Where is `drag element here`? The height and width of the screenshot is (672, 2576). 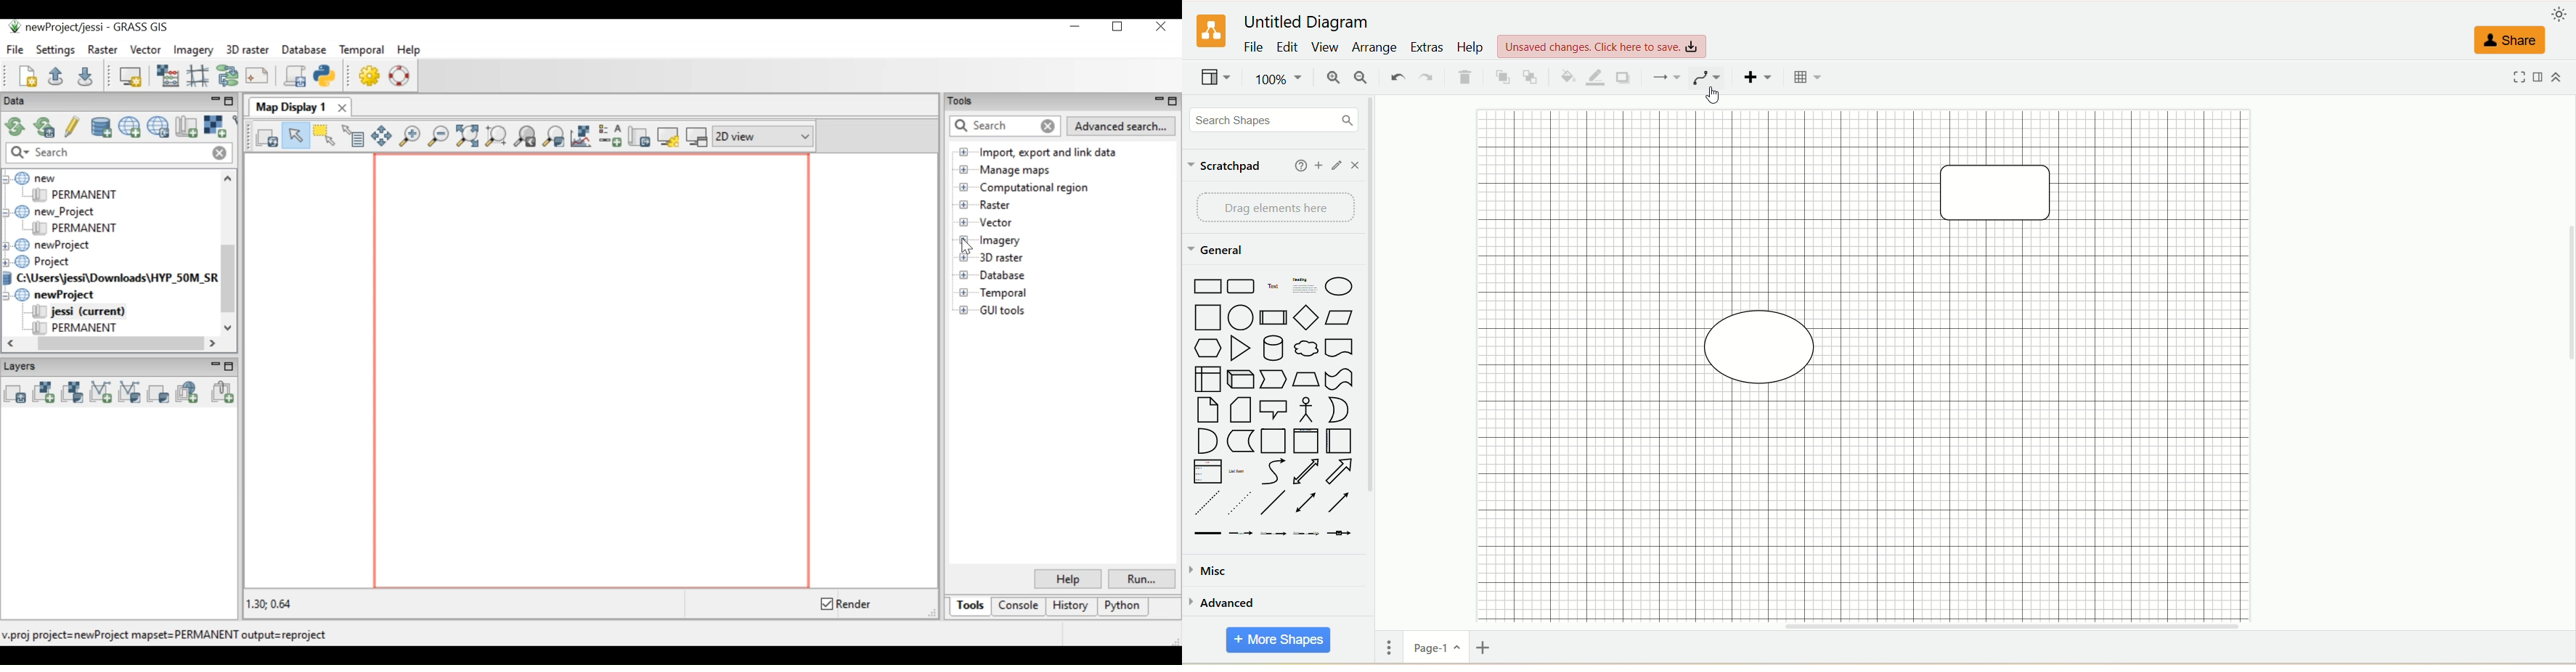
drag element here is located at coordinates (1274, 209).